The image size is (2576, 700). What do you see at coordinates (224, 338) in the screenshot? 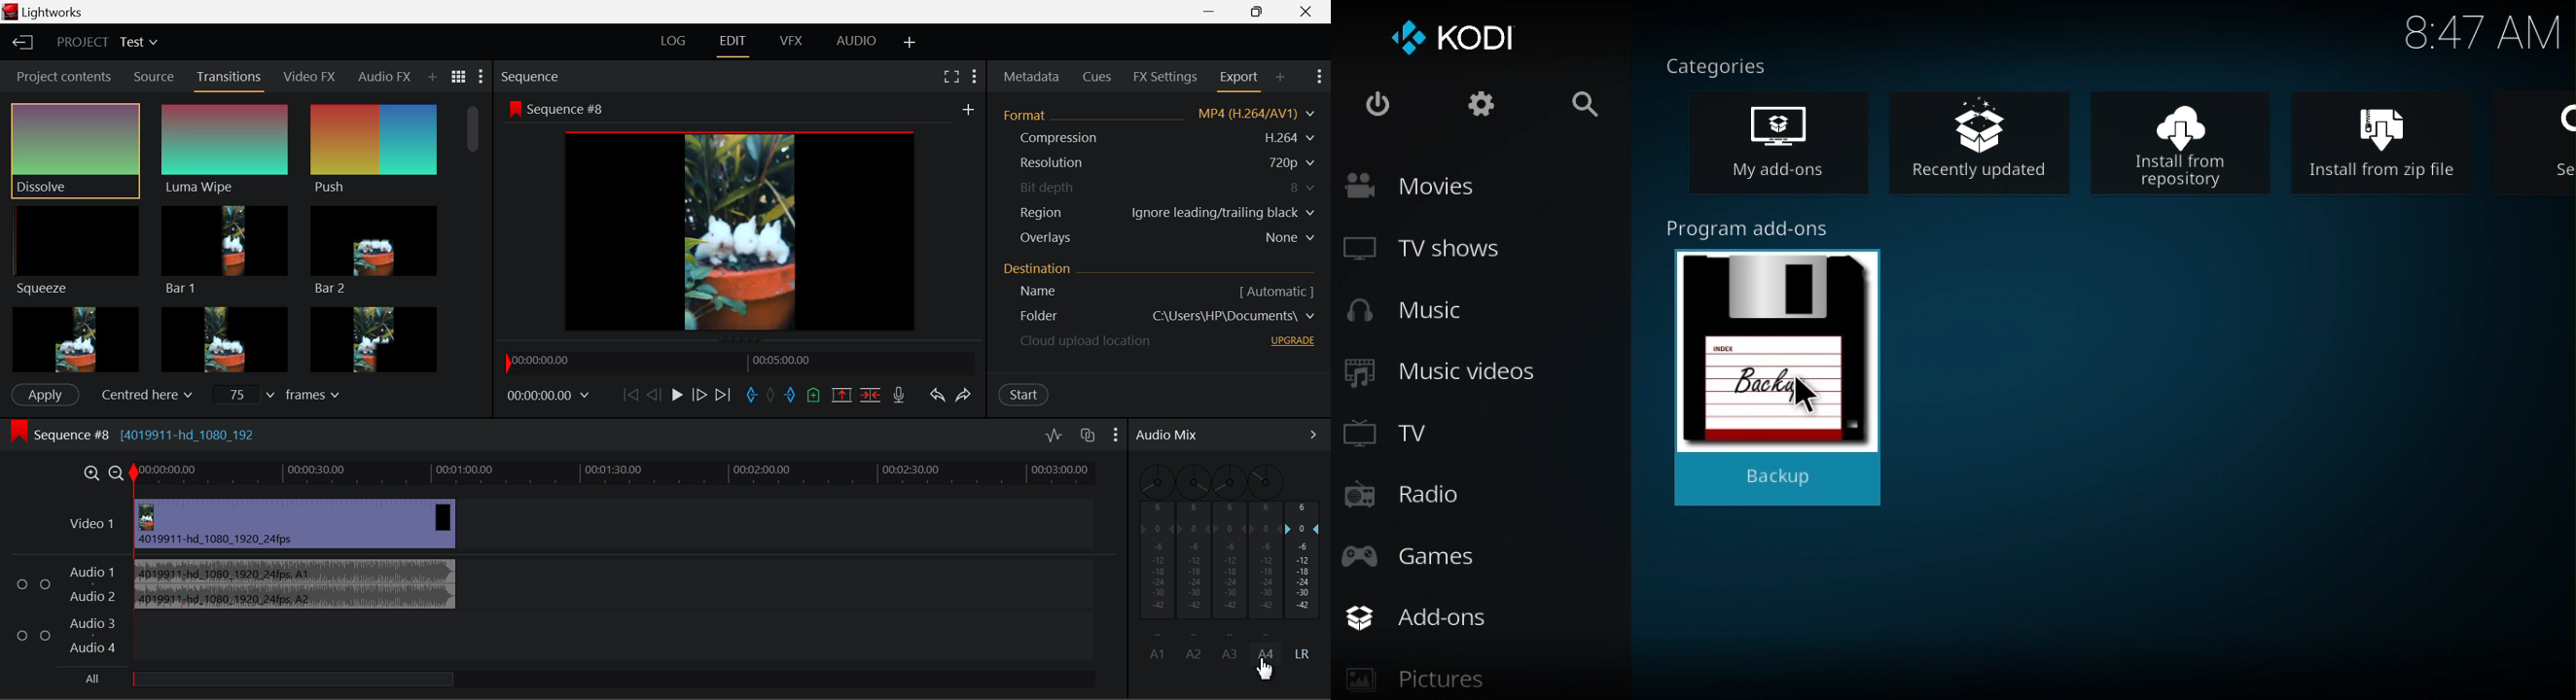
I see `Box 2` at bounding box center [224, 338].